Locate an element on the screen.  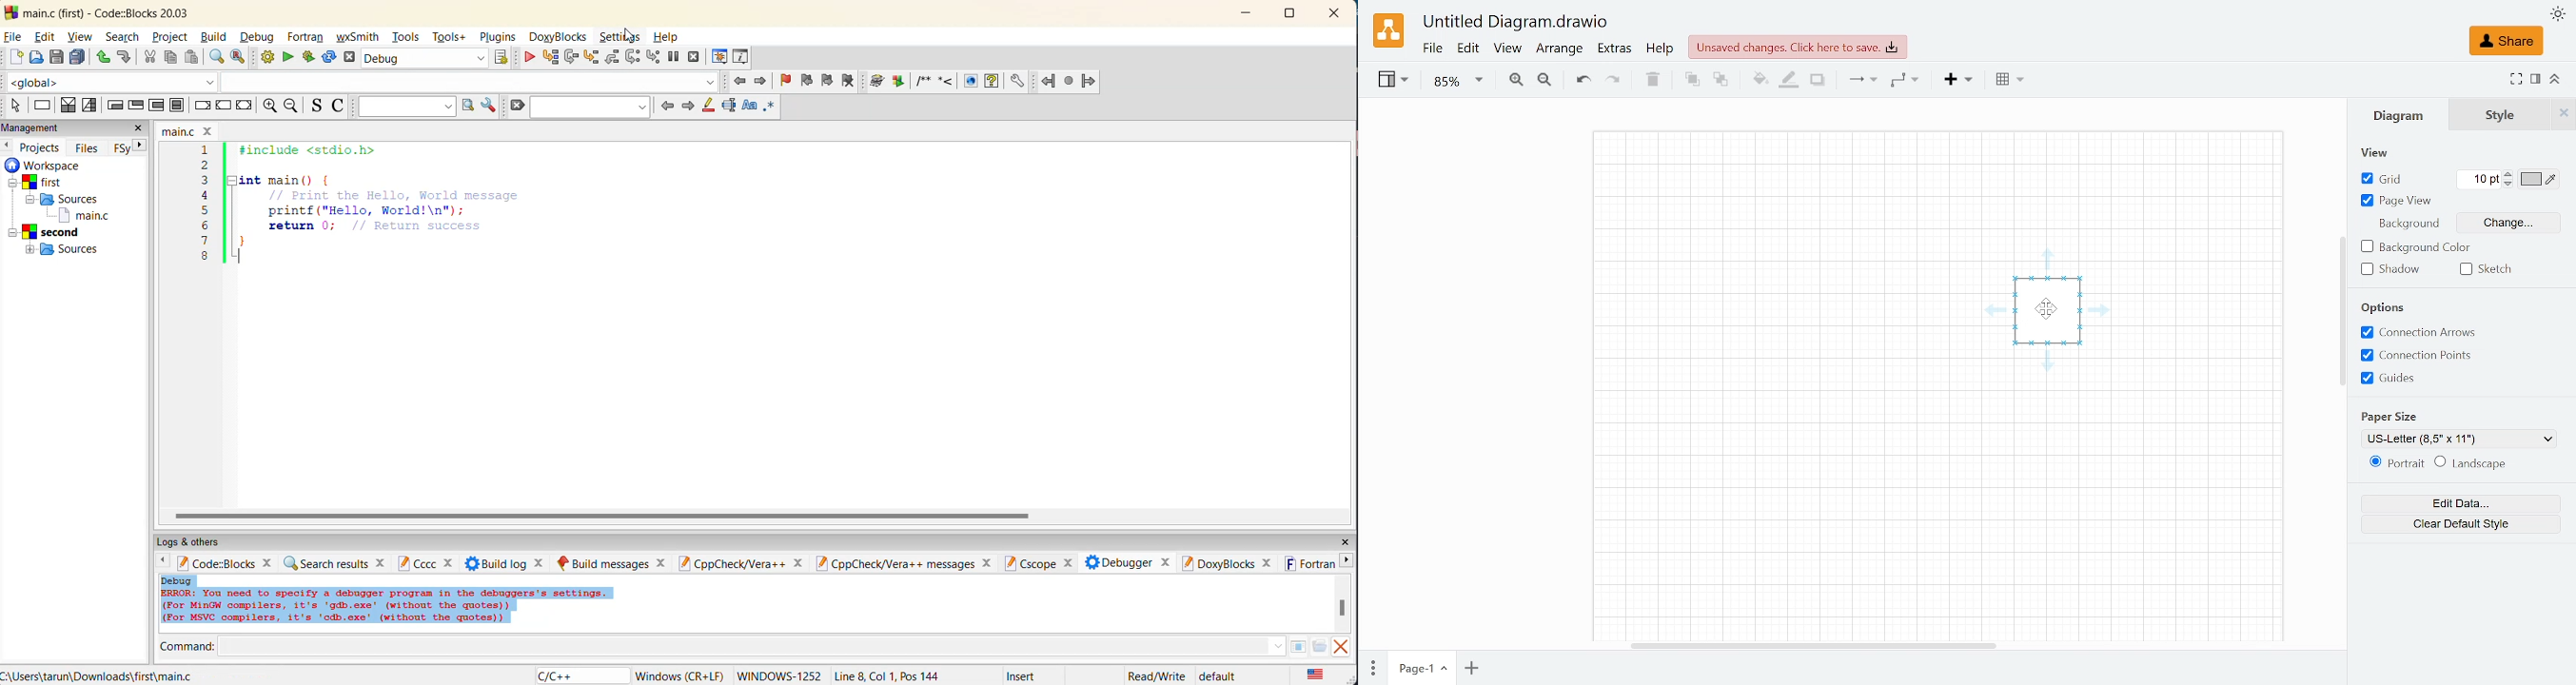
previous is located at coordinates (163, 563).